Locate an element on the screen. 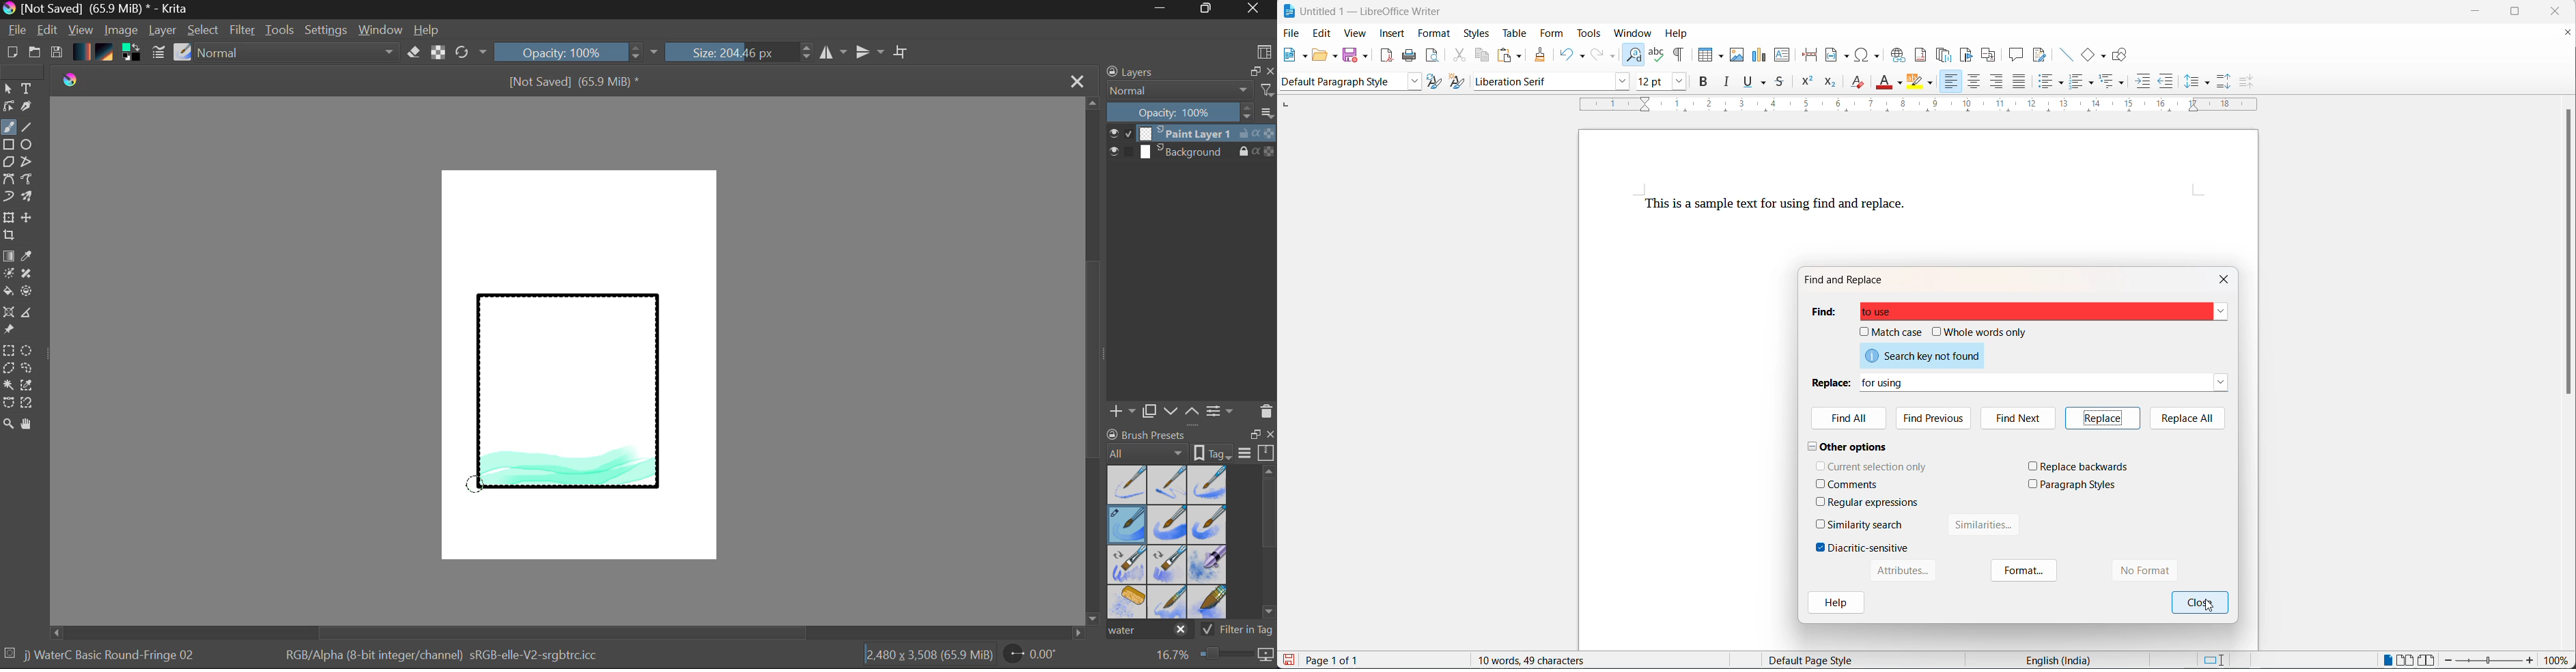 Image resolution: width=2576 pixels, height=672 pixels. checkbox is located at coordinates (1821, 547).